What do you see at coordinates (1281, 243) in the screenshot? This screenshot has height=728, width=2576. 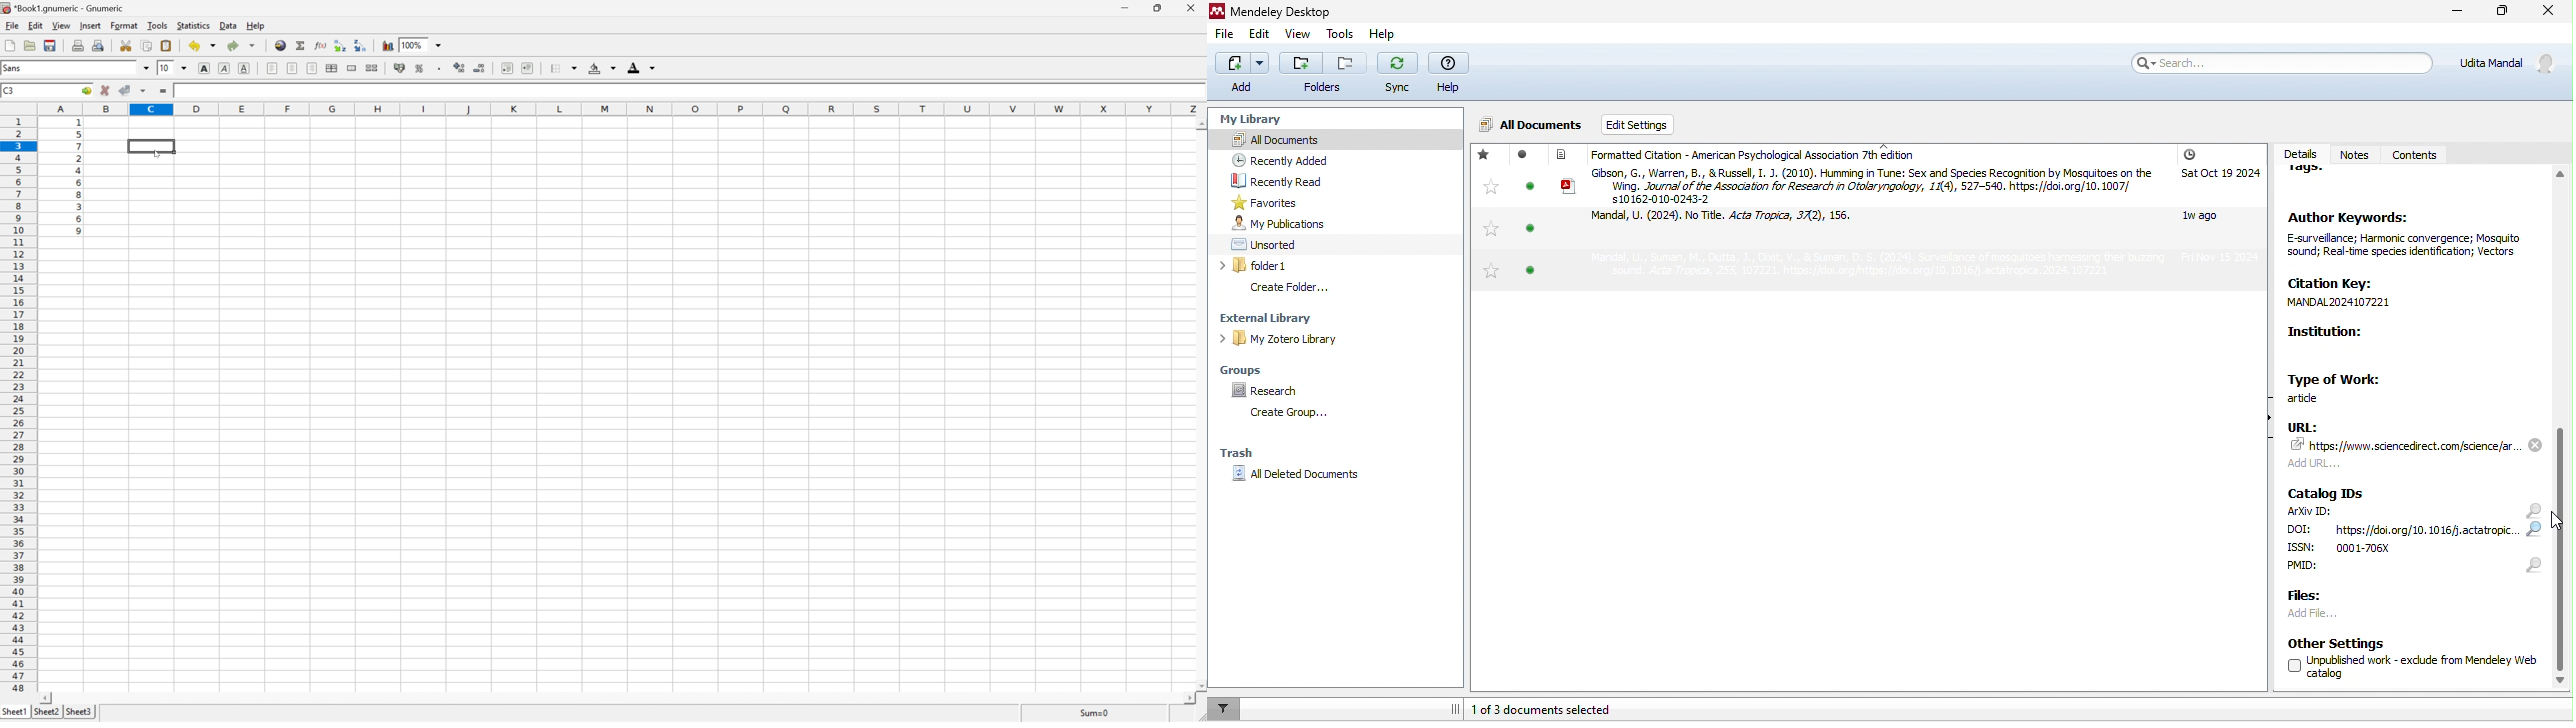 I see `unsorted` at bounding box center [1281, 243].